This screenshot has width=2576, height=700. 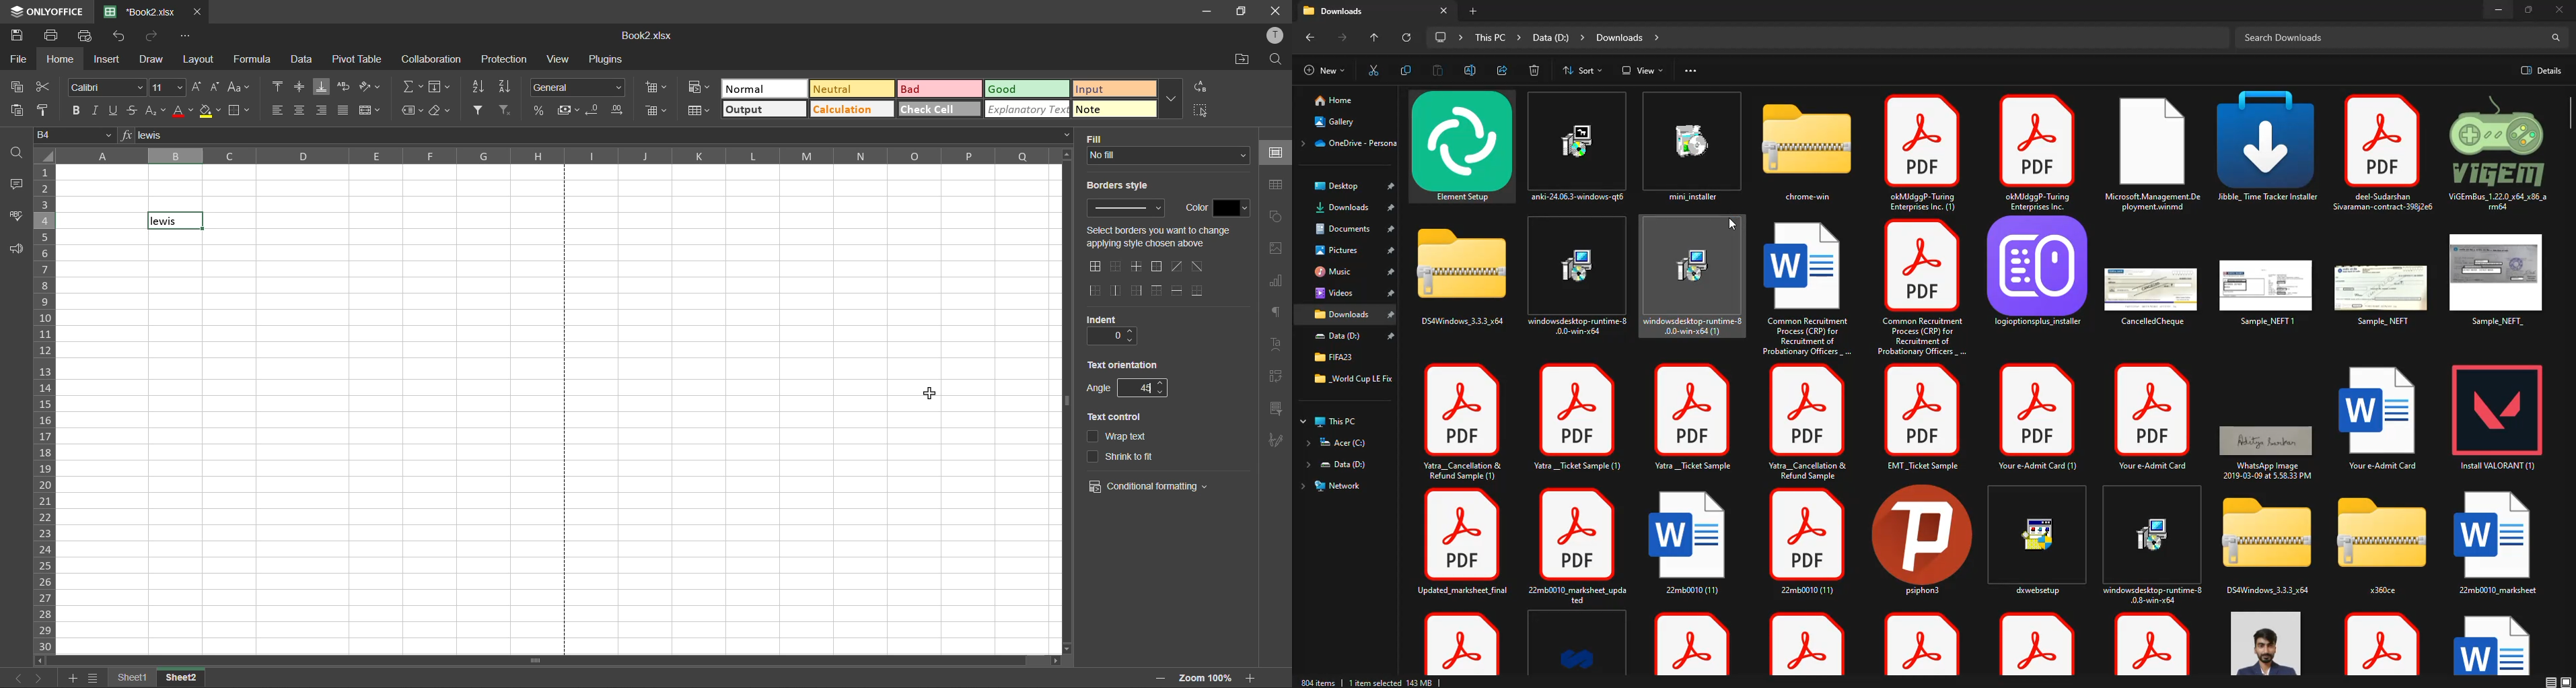 What do you see at coordinates (1536, 73) in the screenshot?
I see `delete` at bounding box center [1536, 73].